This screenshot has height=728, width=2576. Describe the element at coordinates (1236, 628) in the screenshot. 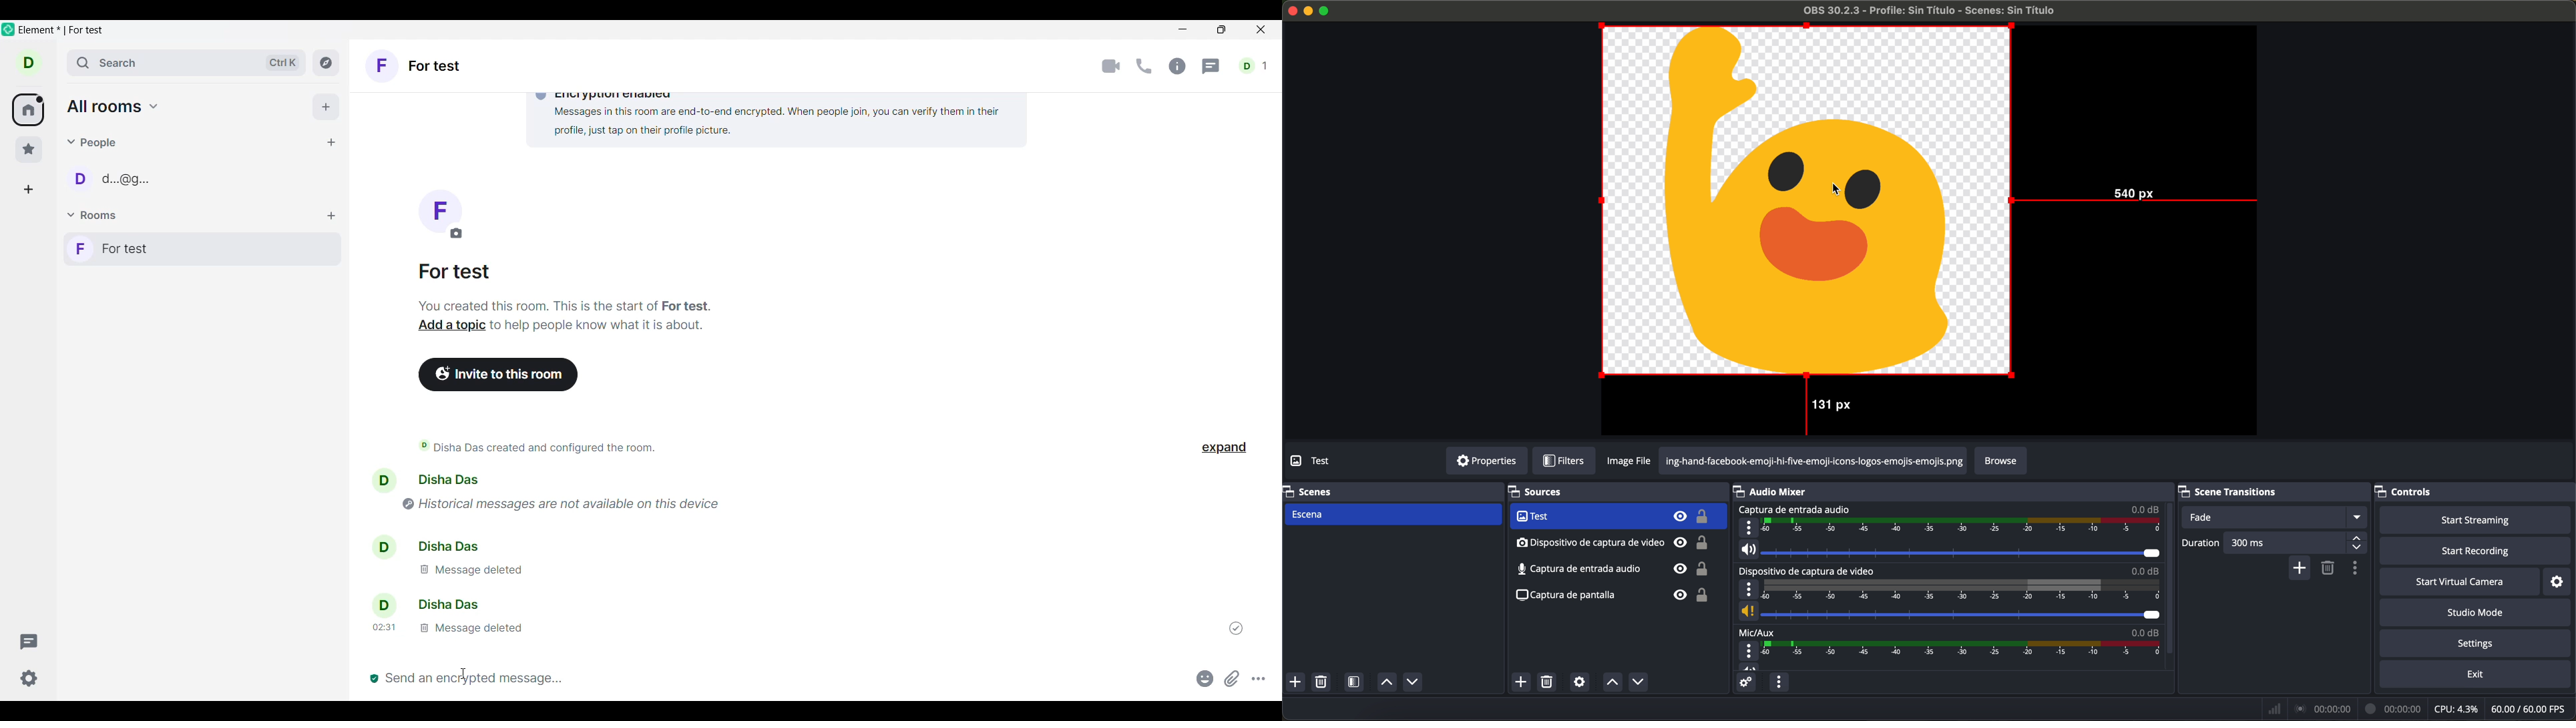

I see `Indicates message was sent` at that location.